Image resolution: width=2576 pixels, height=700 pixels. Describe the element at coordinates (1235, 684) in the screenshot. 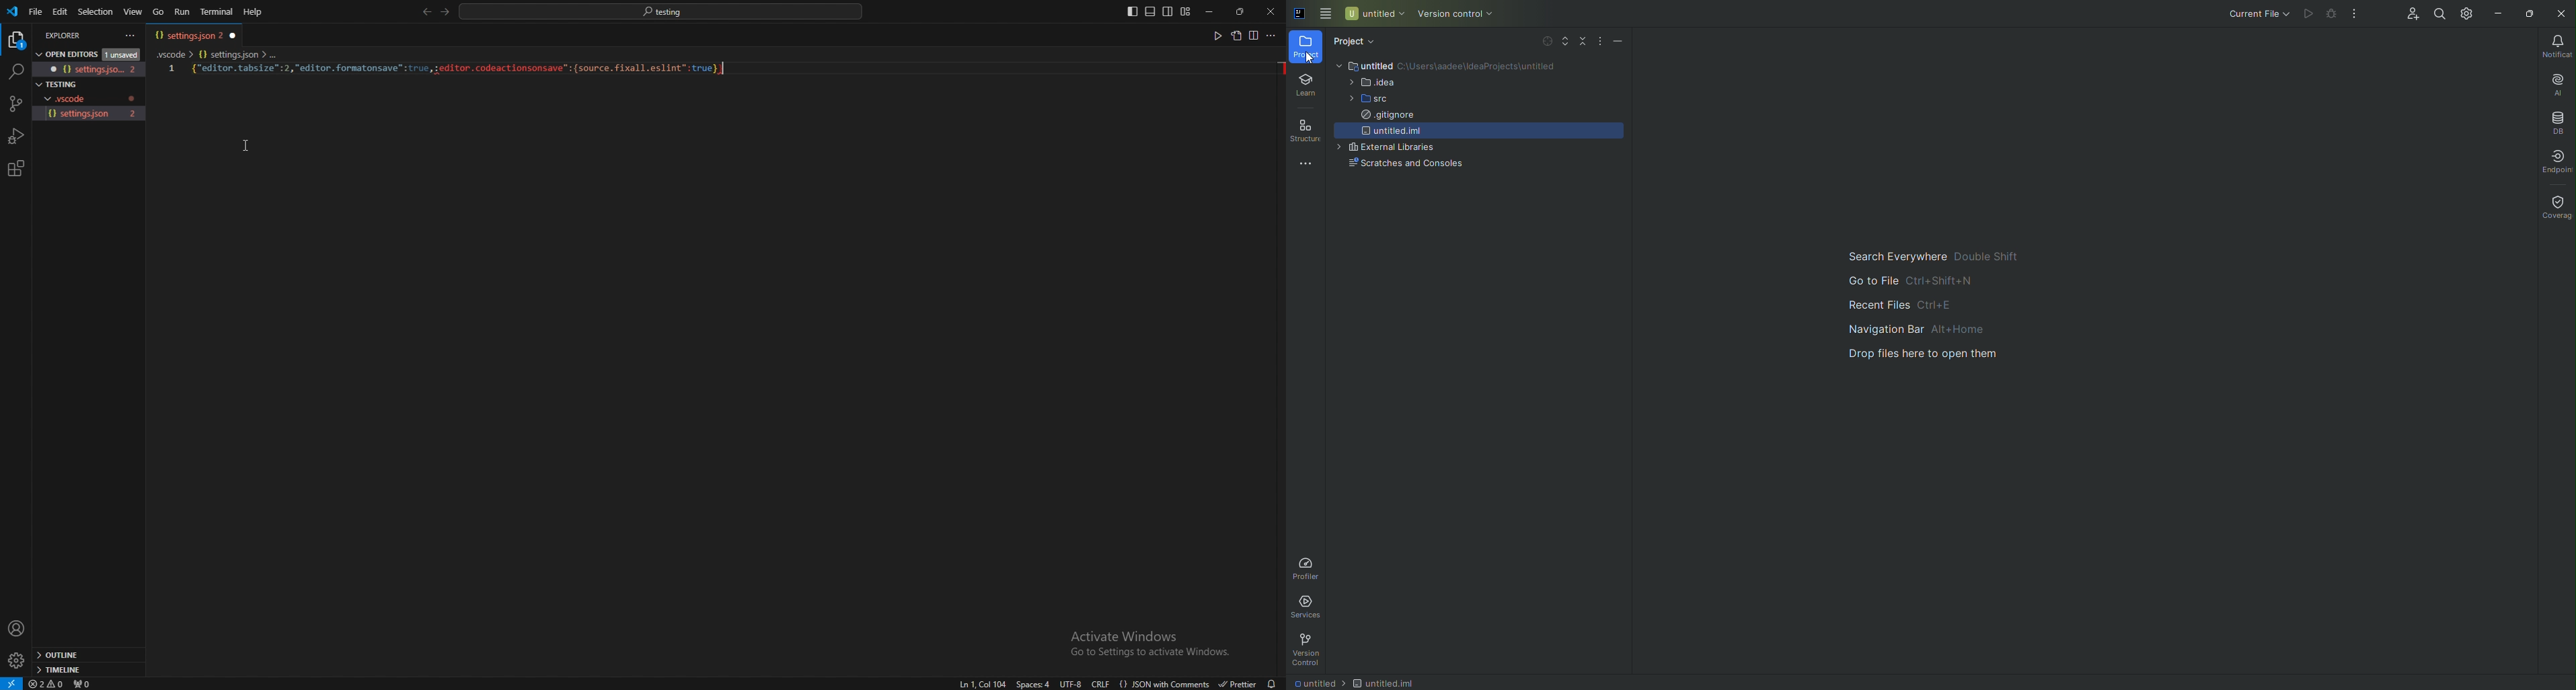

I see `formatter` at that location.